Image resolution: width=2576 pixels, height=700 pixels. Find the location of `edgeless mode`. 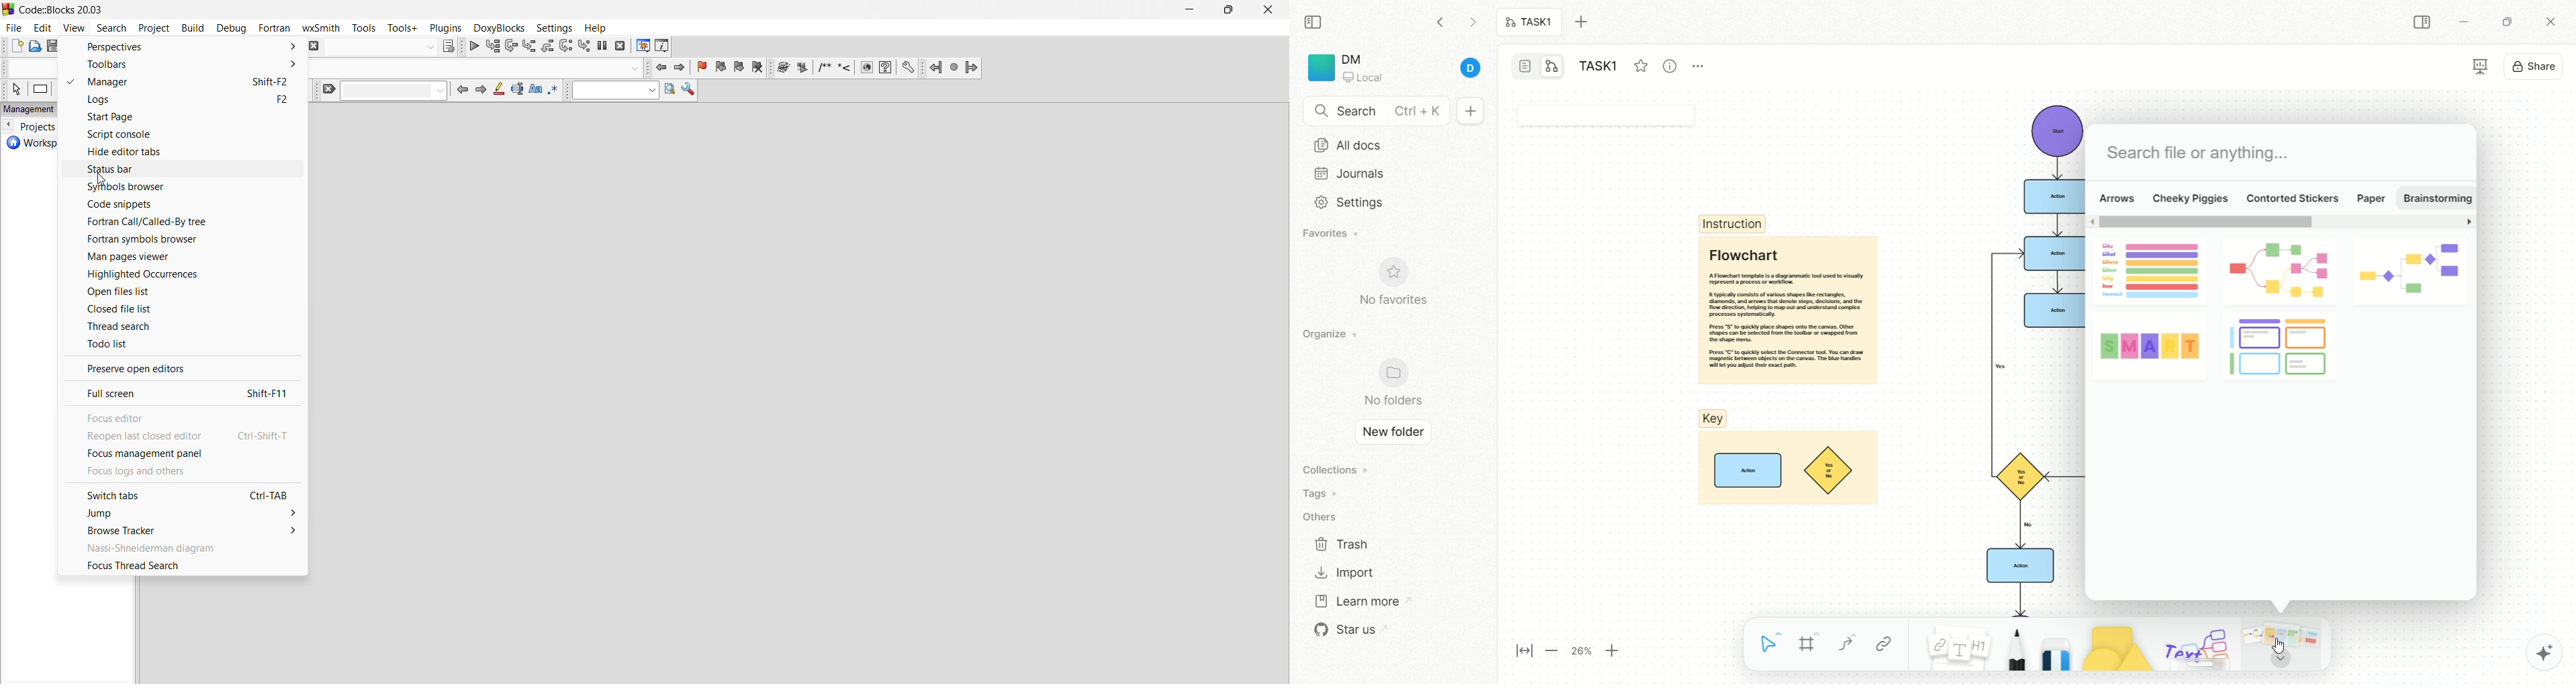

edgeless mode is located at coordinates (1552, 66).